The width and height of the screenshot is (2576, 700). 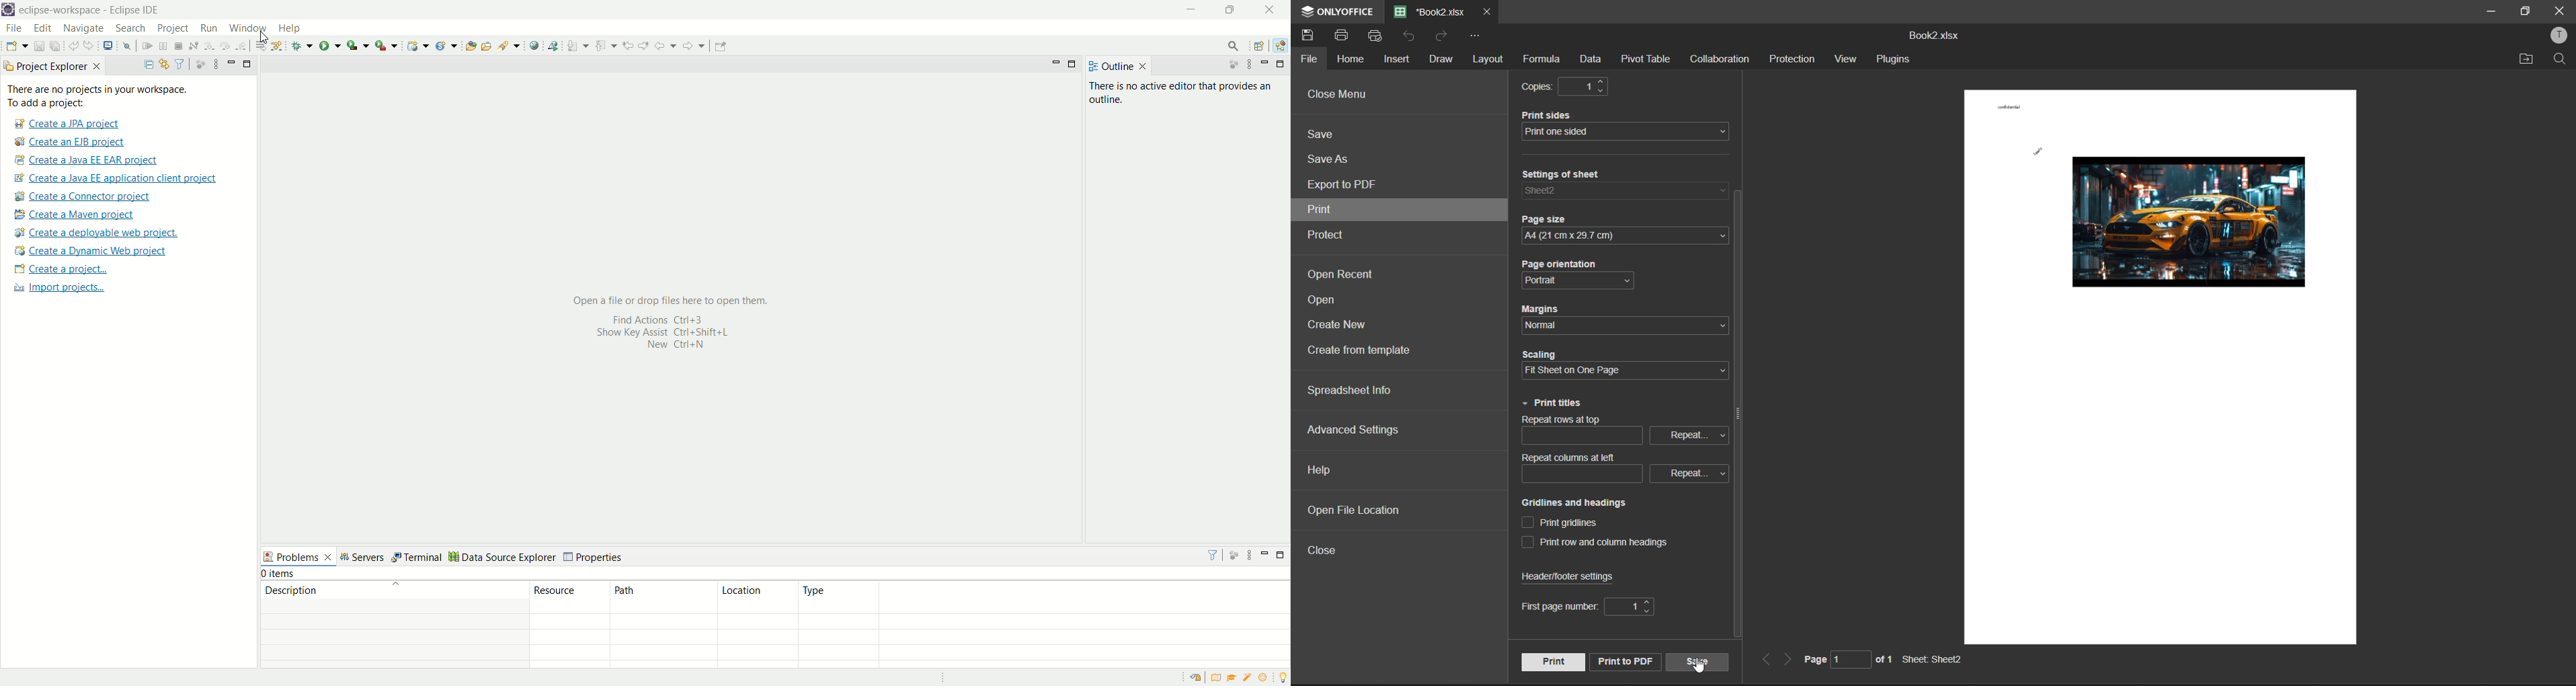 What do you see at coordinates (87, 196) in the screenshot?
I see `create a connector project` at bounding box center [87, 196].